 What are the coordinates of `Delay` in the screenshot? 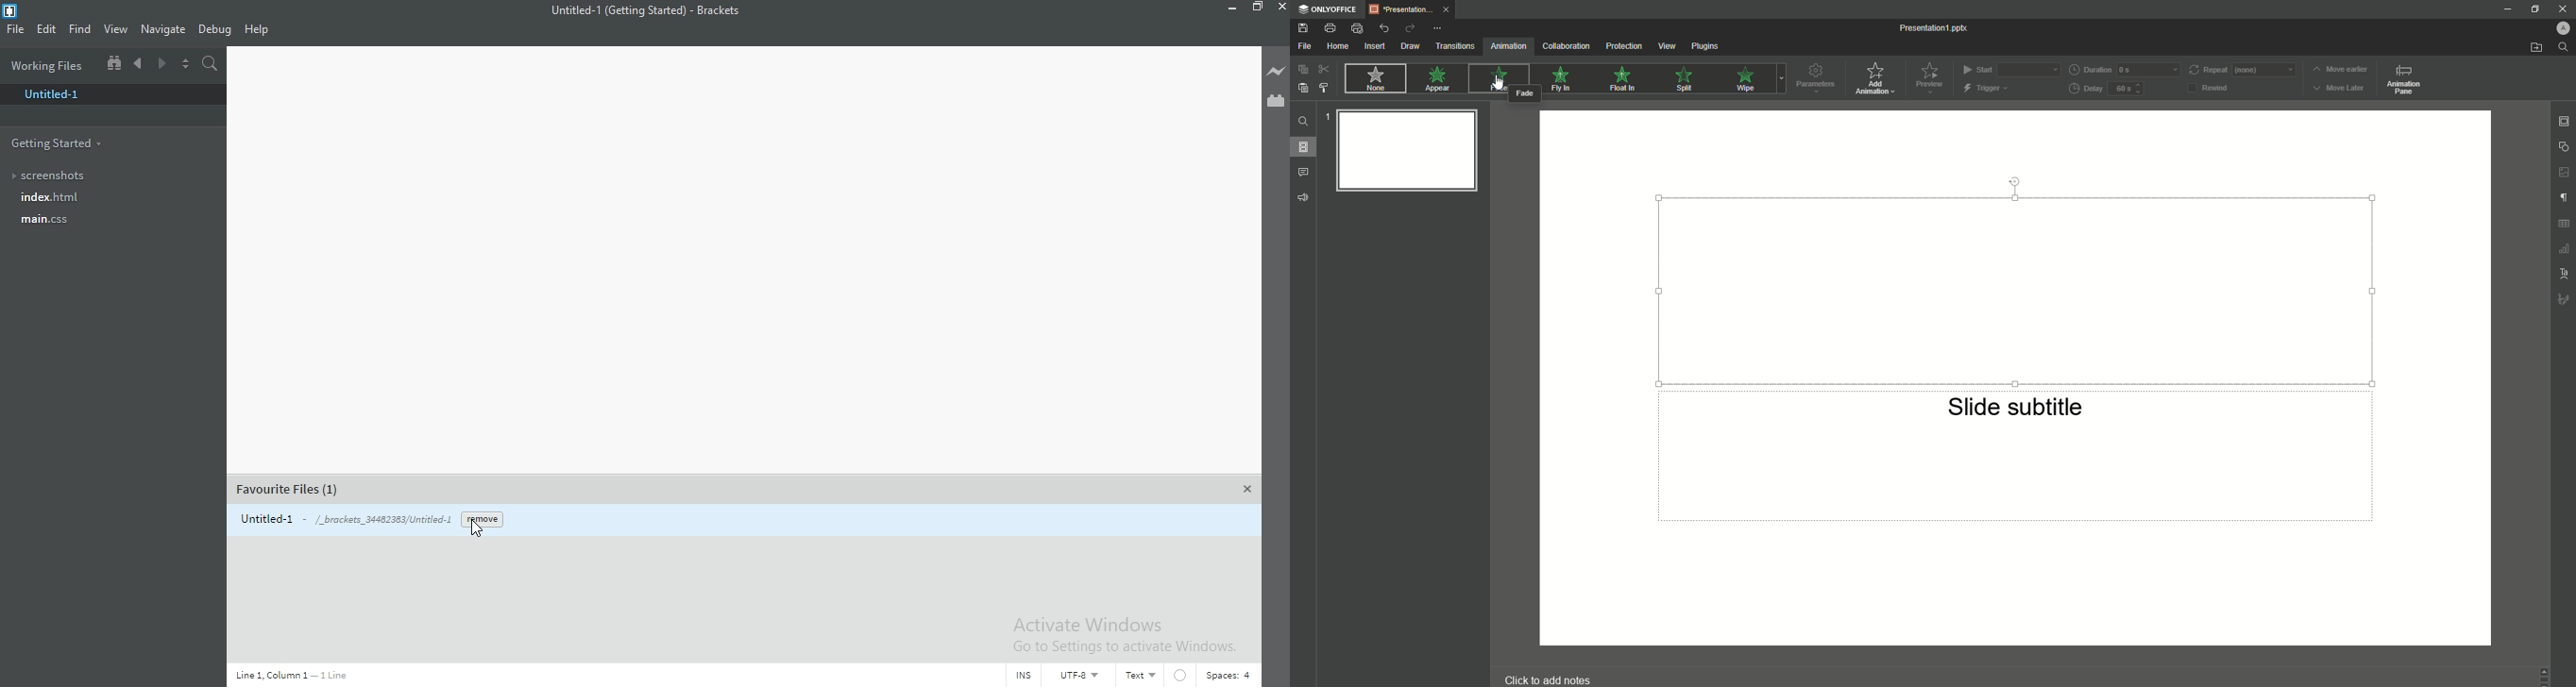 It's located at (2111, 89).